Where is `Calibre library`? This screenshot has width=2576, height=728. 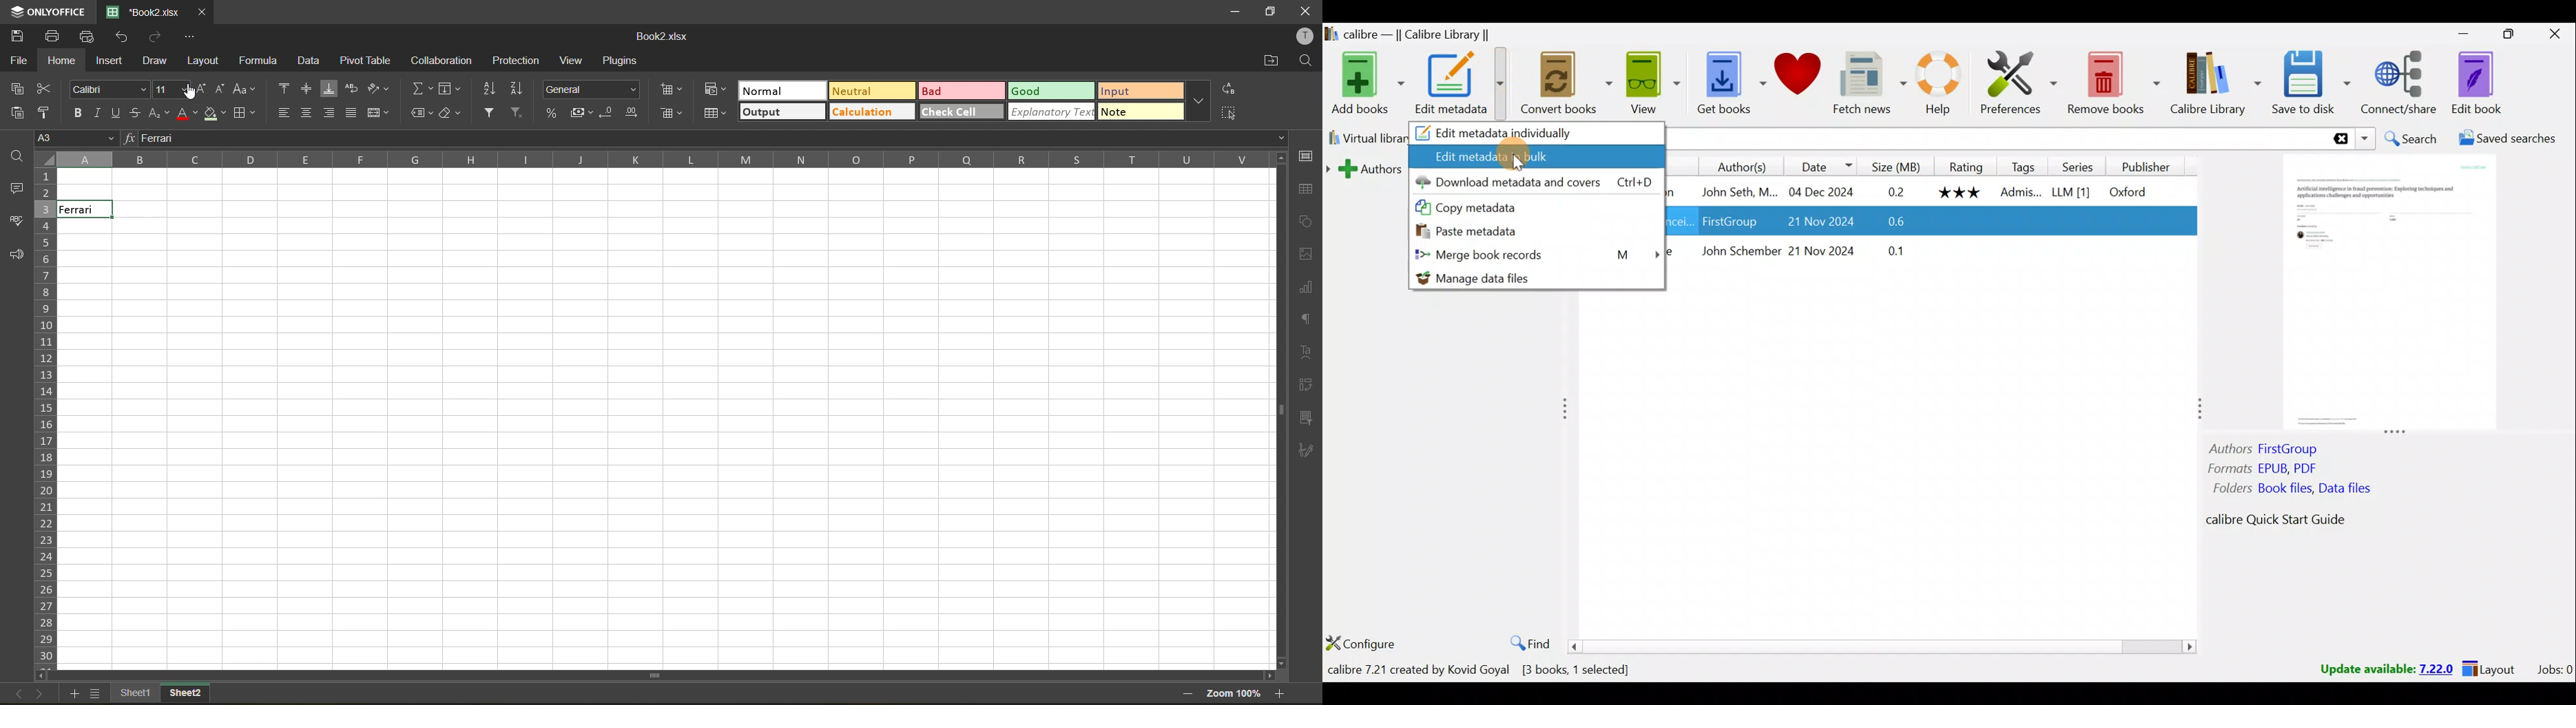
Calibre library is located at coordinates (2211, 83).